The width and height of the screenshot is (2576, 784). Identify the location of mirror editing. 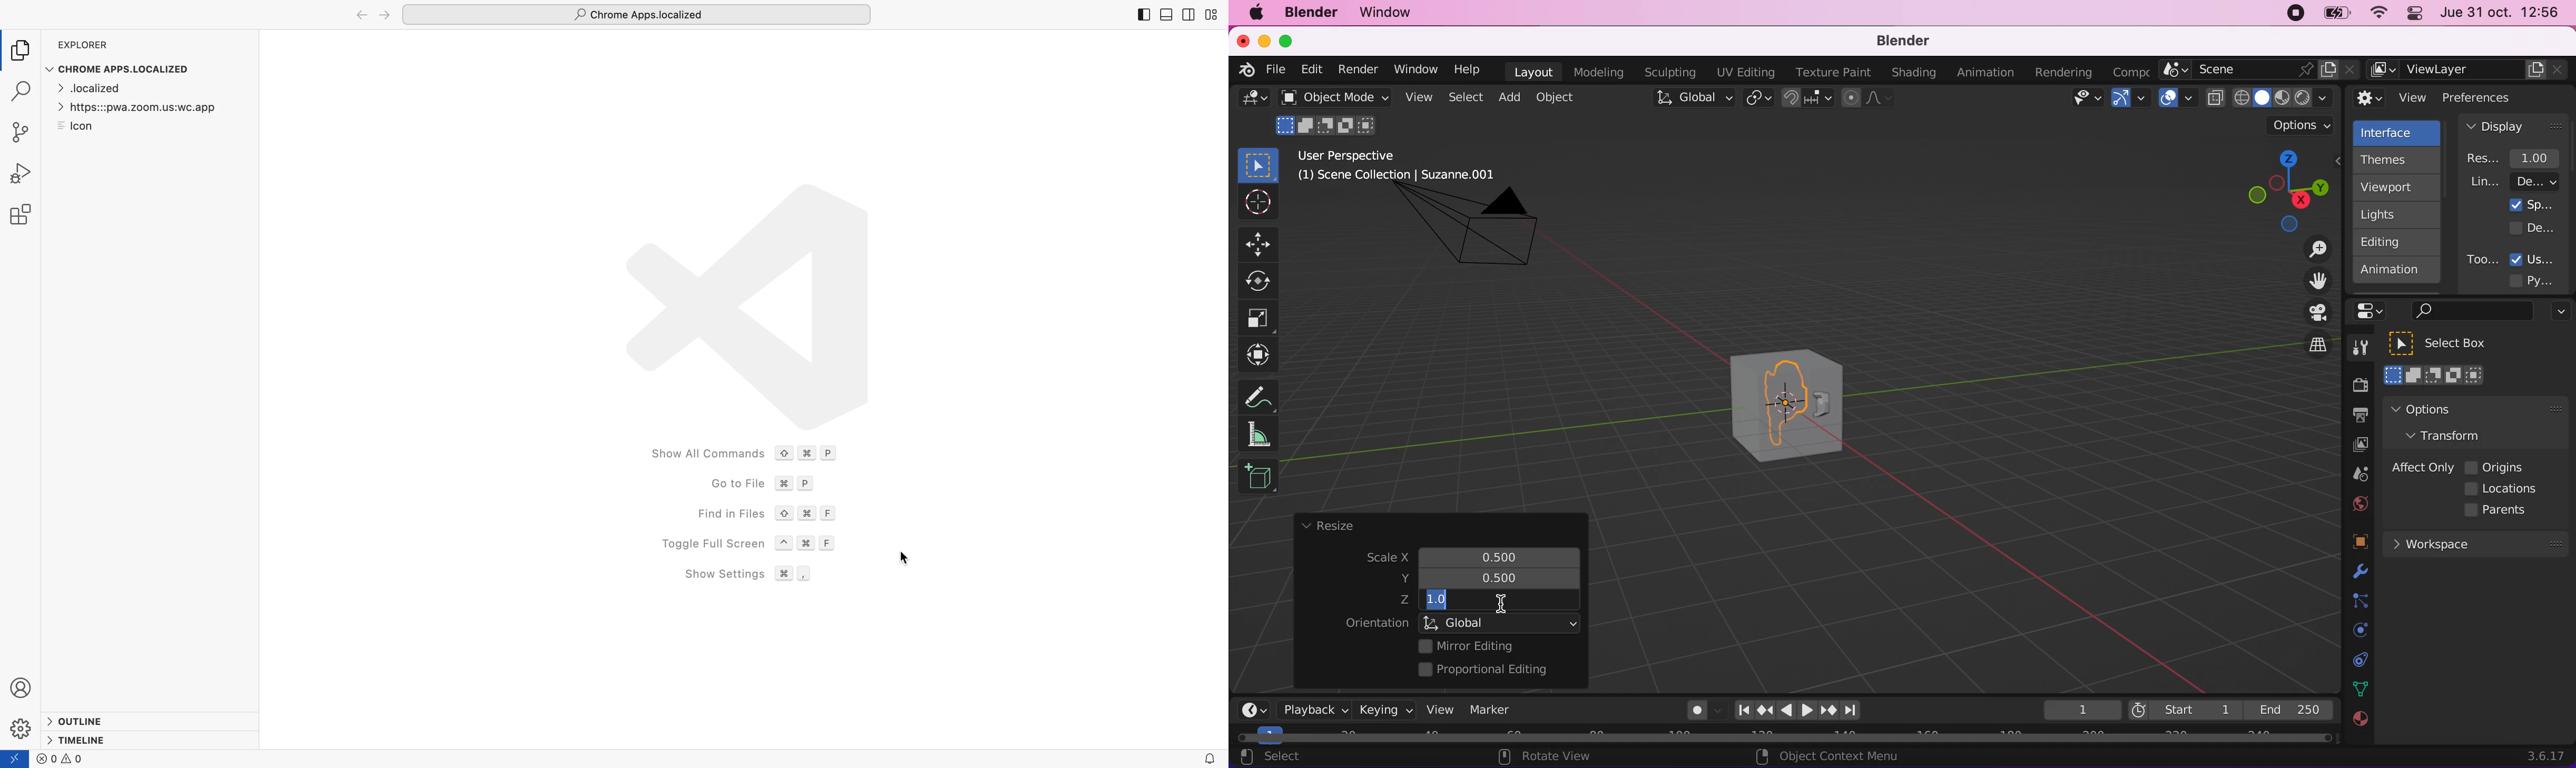
(1496, 646).